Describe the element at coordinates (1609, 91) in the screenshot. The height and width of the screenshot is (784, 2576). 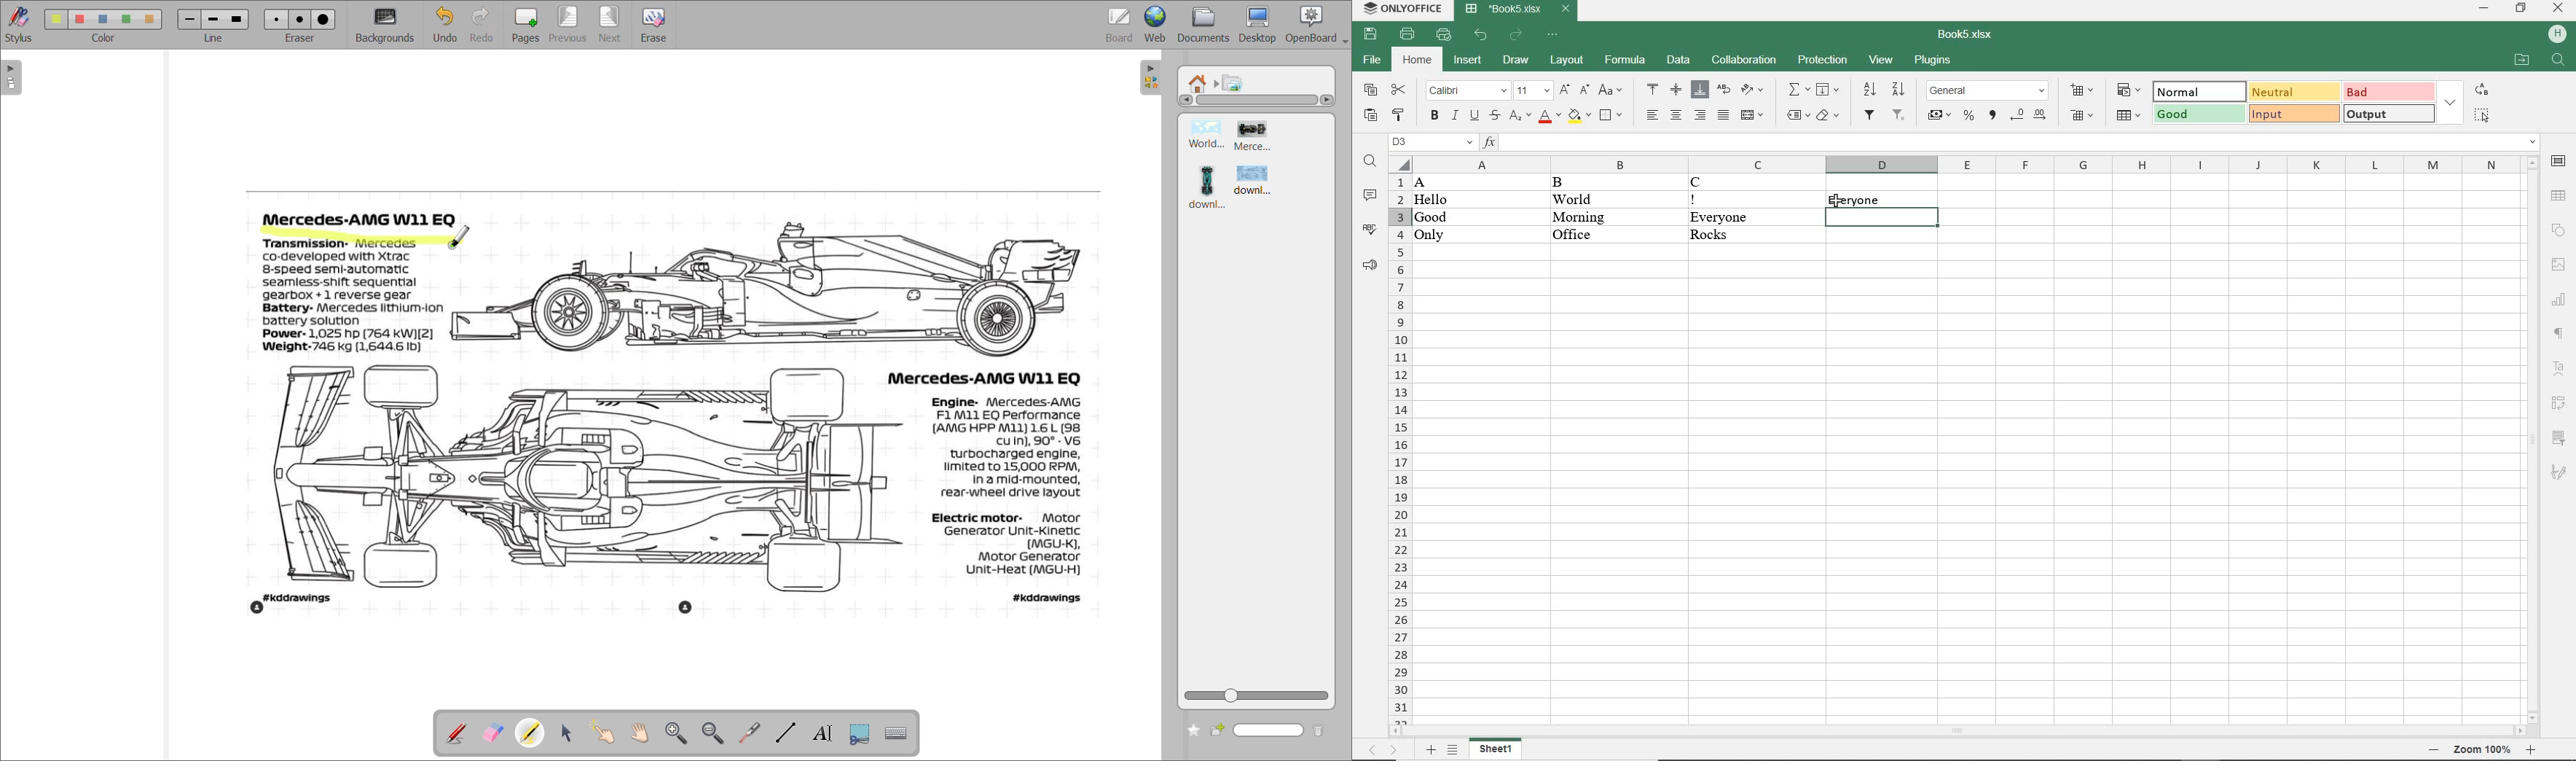
I see `change case` at that location.